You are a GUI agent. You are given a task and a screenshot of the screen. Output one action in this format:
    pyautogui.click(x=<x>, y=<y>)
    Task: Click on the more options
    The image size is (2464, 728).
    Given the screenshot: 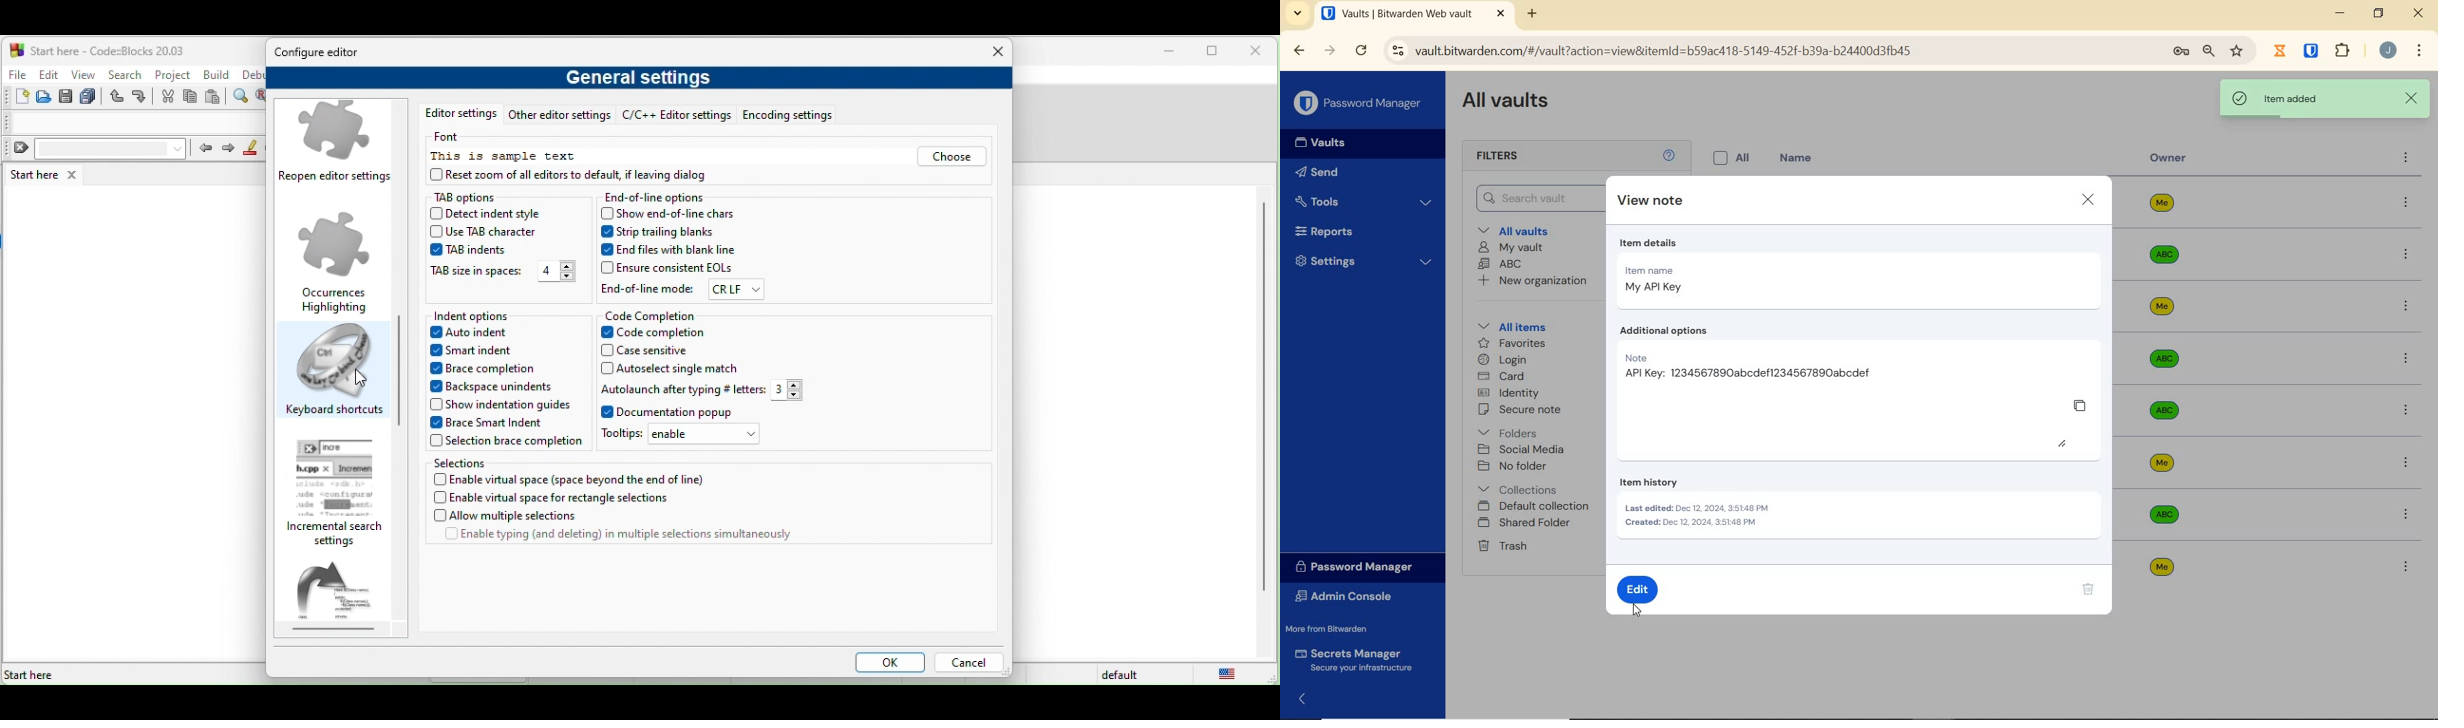 What is the action you would take?
    pyautogui.click(x=2406, y=159)
    